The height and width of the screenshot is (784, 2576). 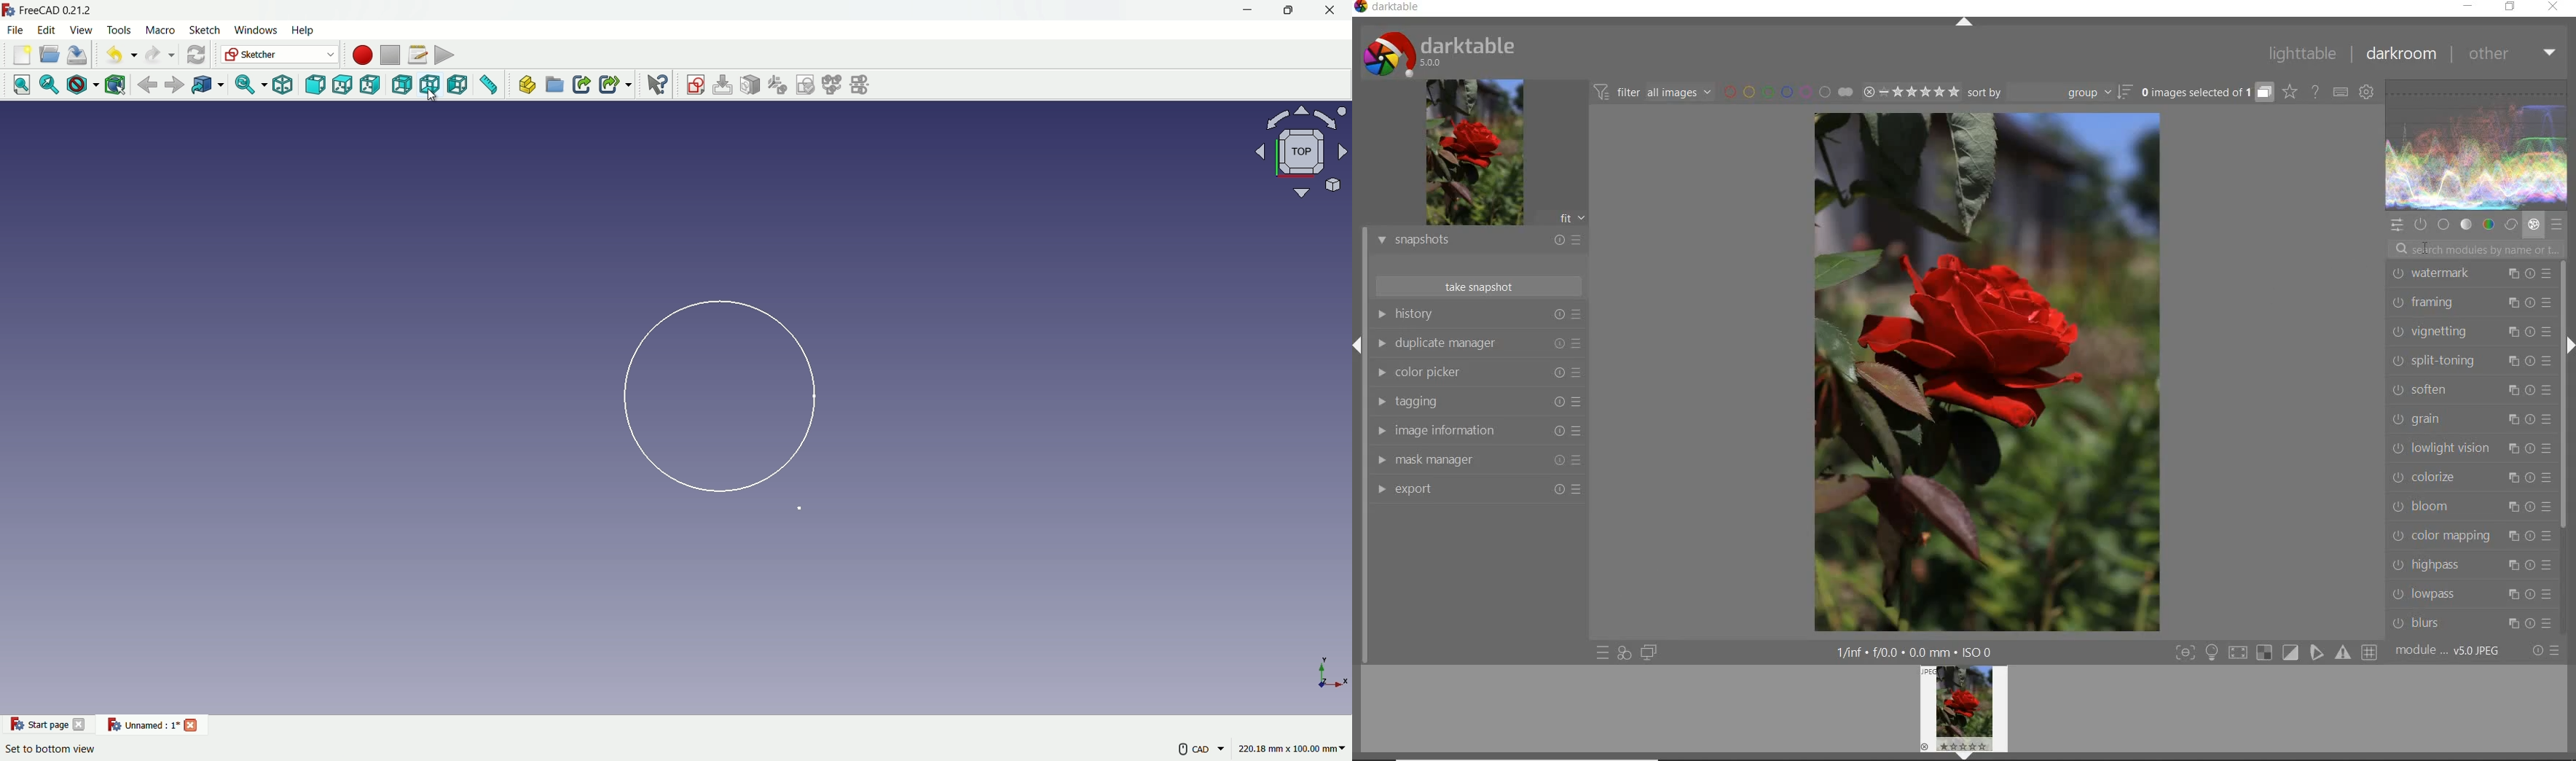 I want to click on CURSOR, so click(x=2426, y=251).